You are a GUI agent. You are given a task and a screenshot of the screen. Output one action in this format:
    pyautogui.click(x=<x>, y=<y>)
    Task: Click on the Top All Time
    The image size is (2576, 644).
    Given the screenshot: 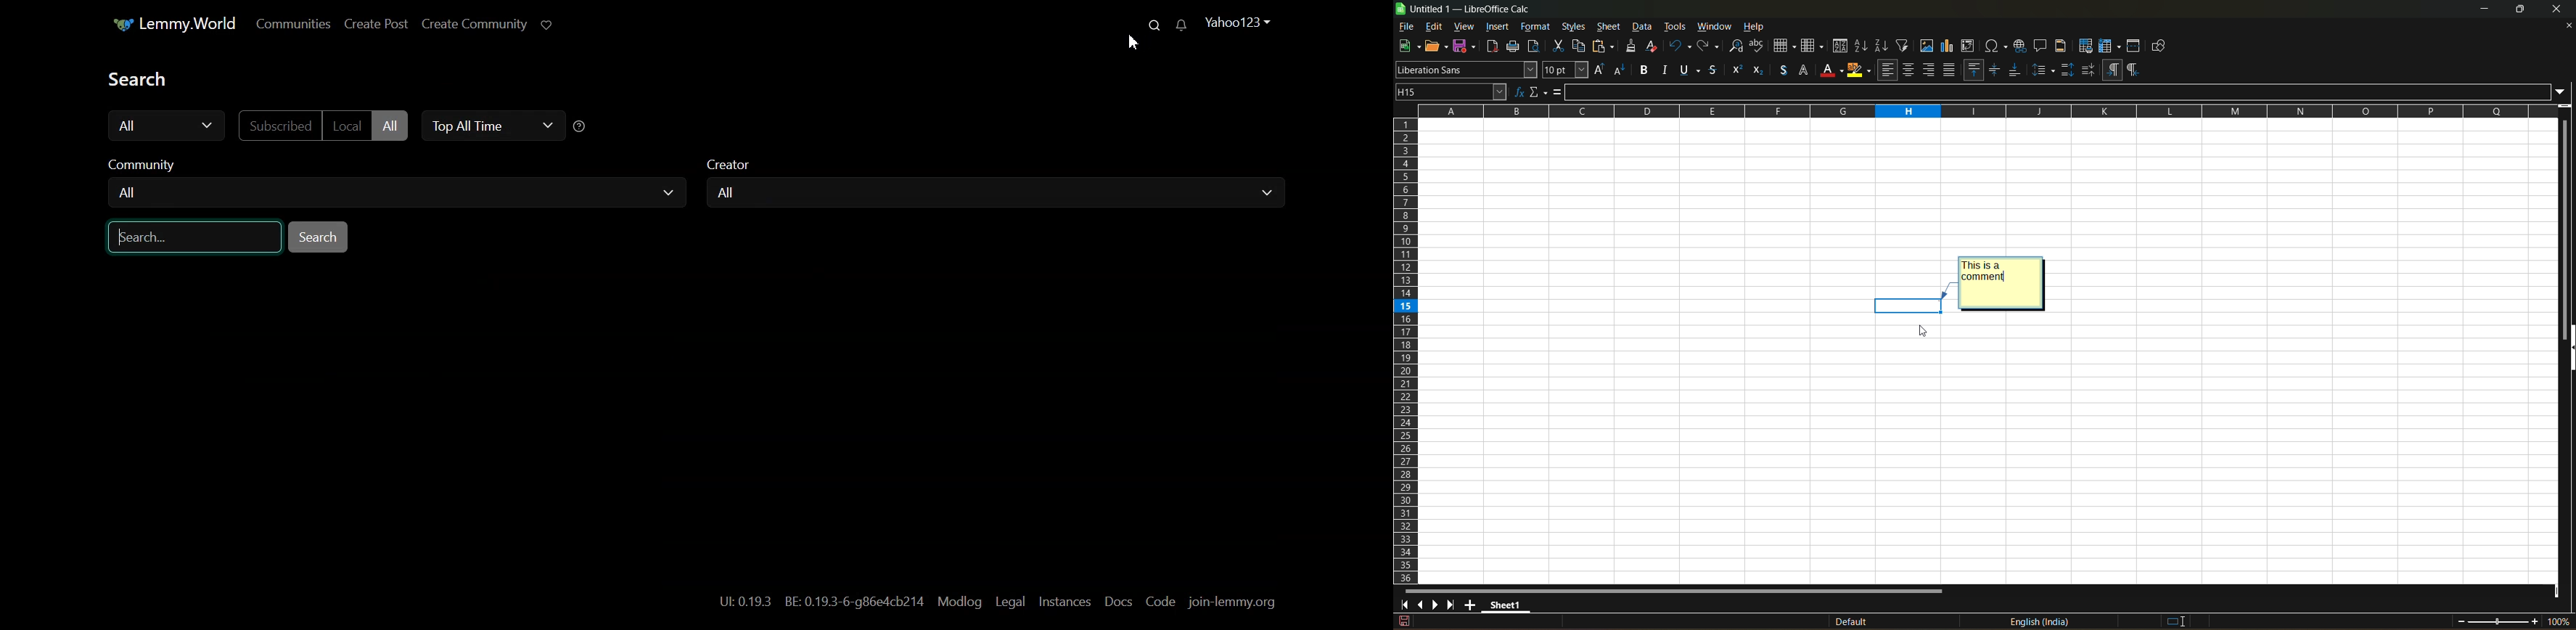 What is the action you would take?
    pyautogui.click(x=493, y=126)
    